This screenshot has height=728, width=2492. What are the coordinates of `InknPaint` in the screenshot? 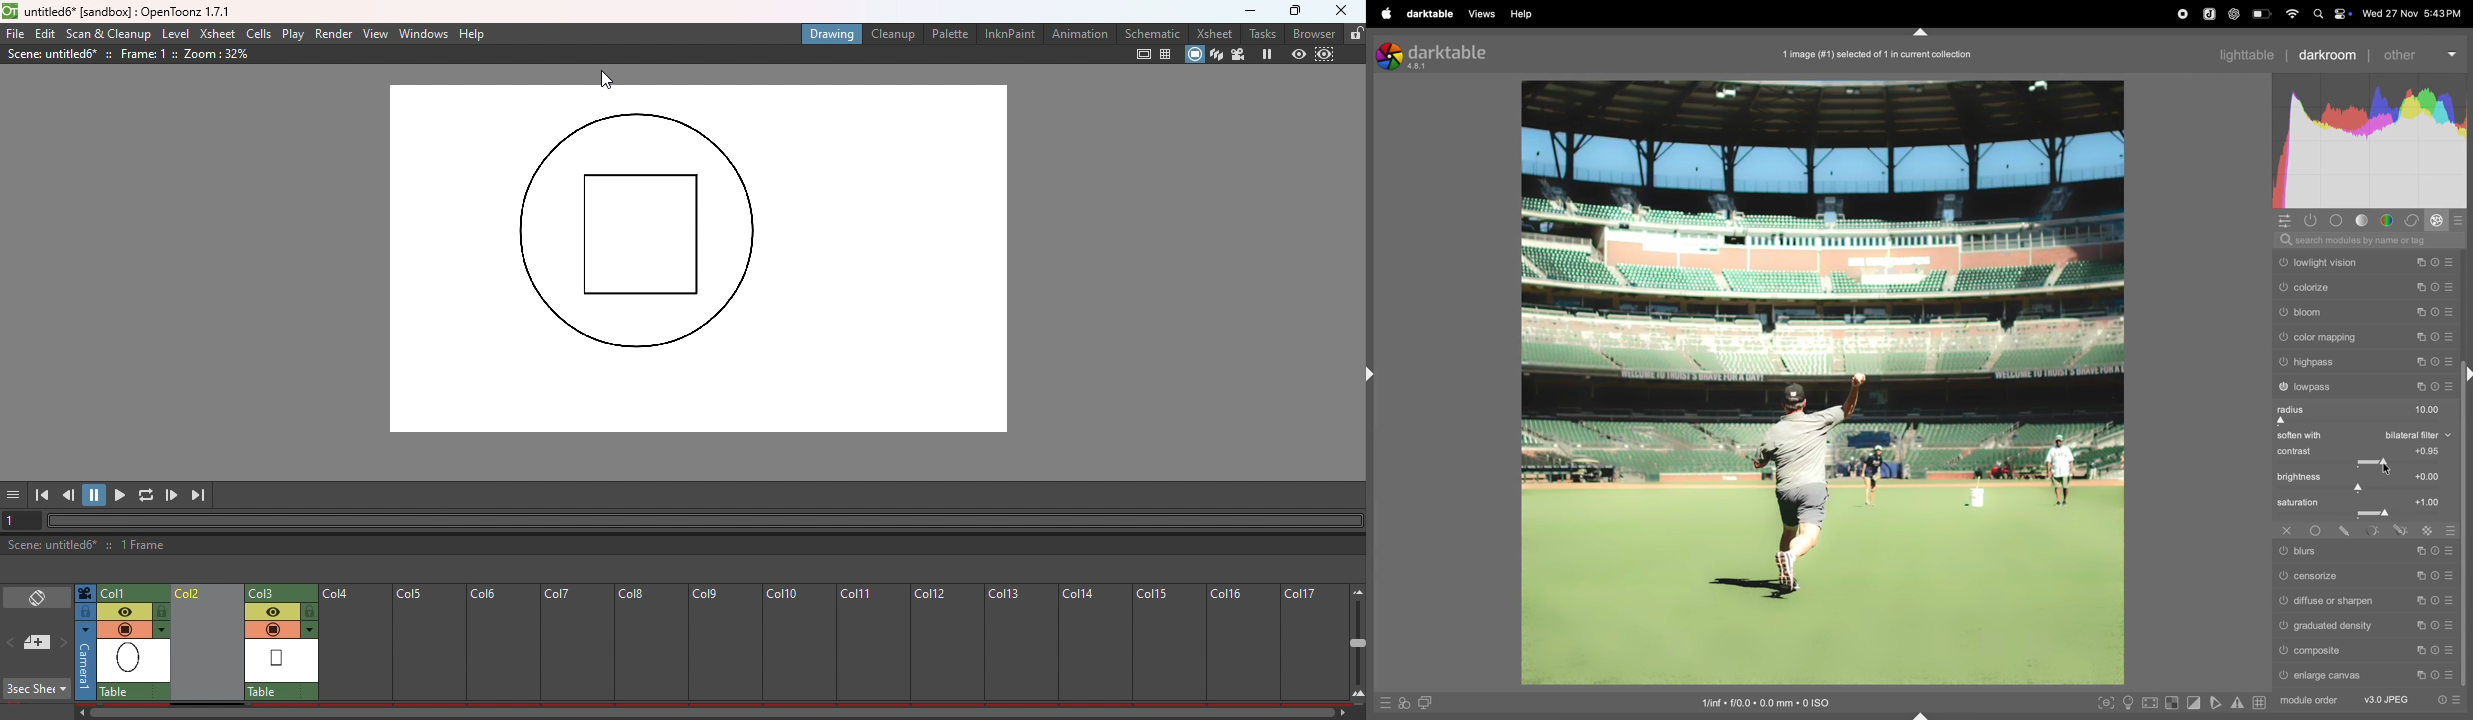 It's located at (1010, 35).